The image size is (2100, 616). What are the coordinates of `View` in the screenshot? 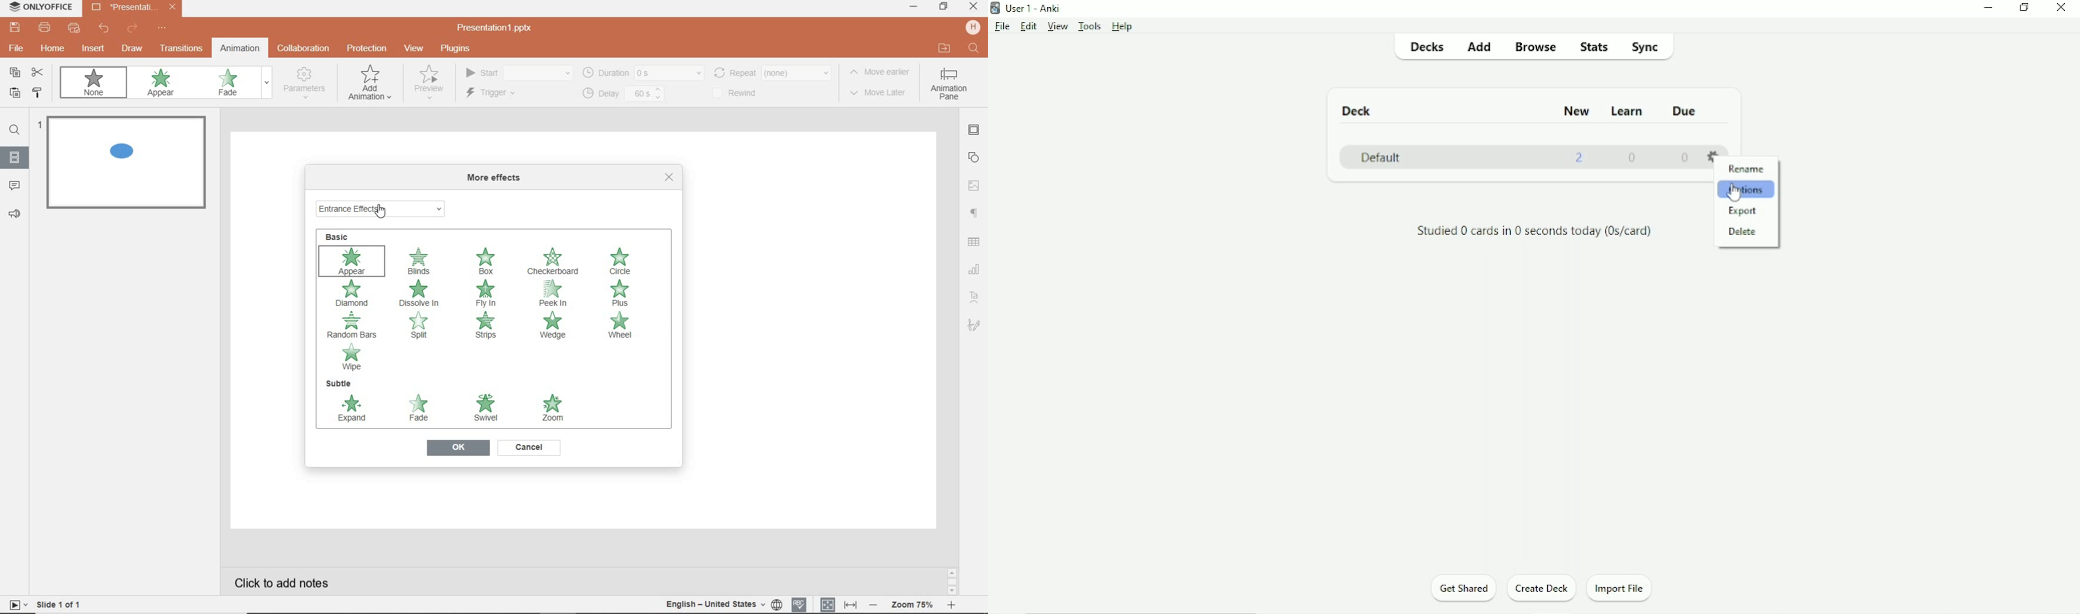 It's located at (1058, 25).